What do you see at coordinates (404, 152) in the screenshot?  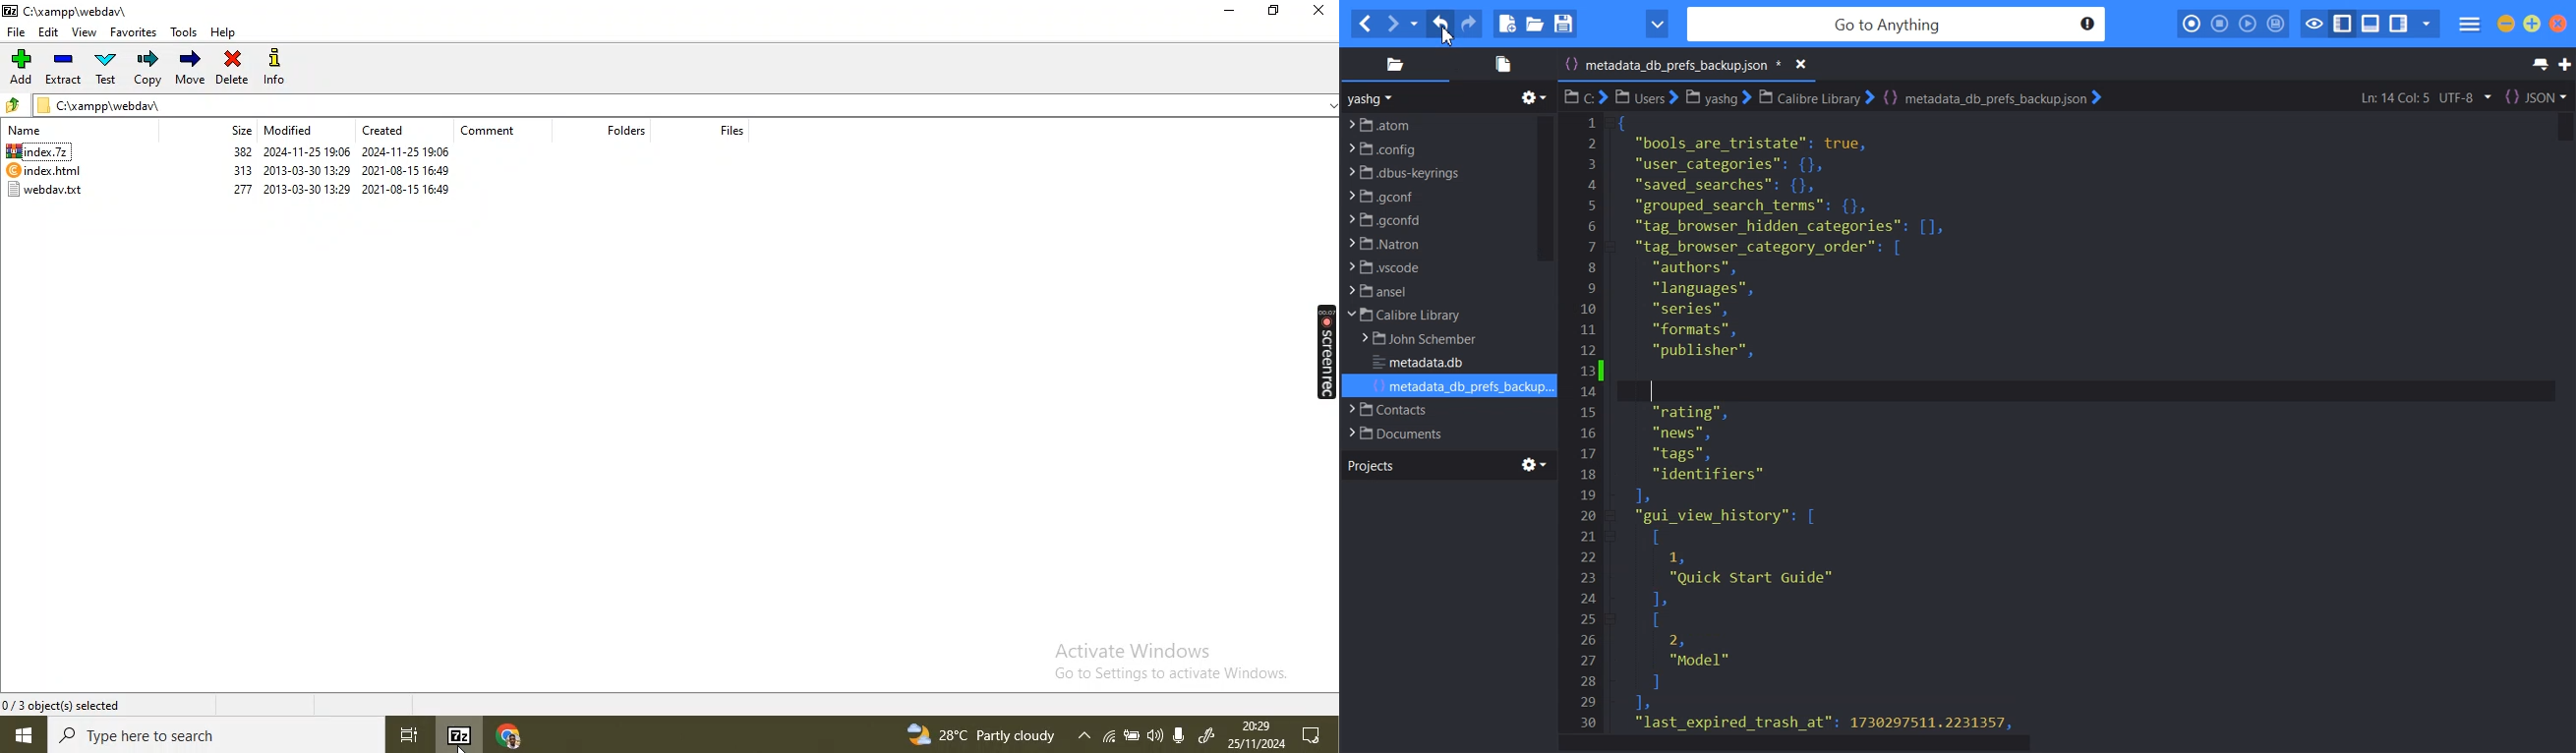 I see `2024-11-25 19:06` at bounding box center [404, 152].